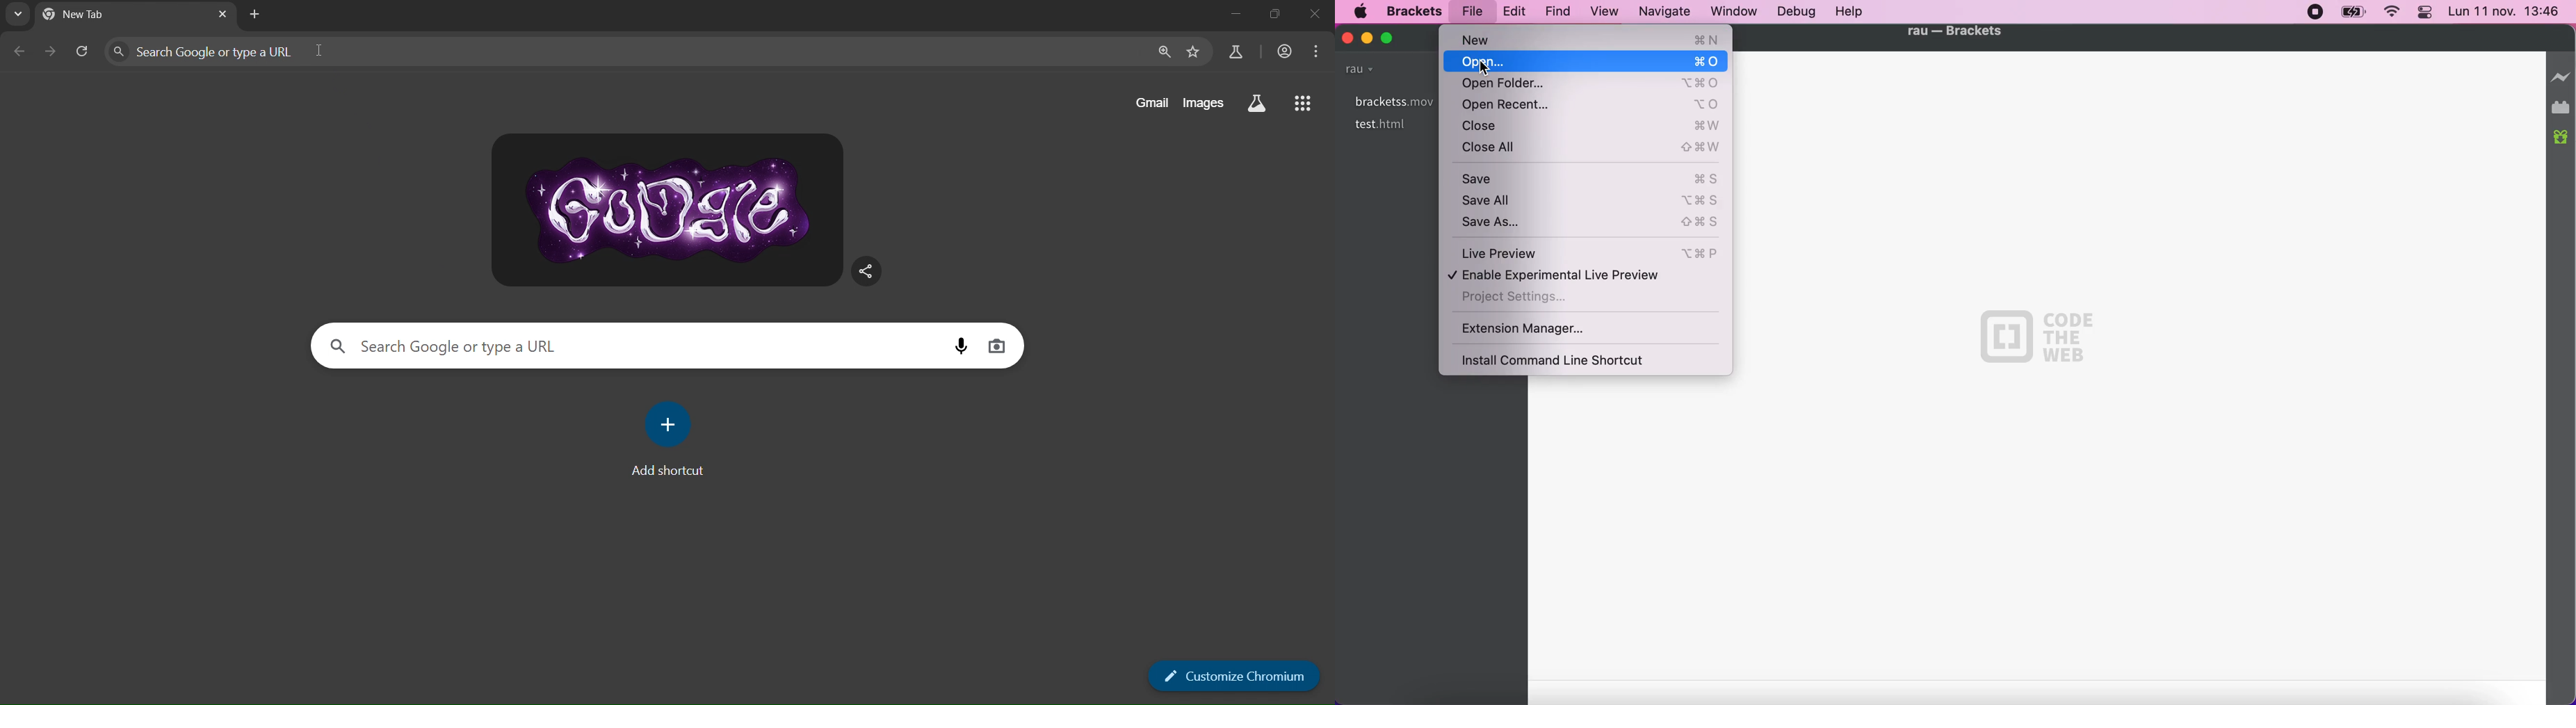 This screenshot has width=2576, height=728. Describe the element at coordinates (106, 15) in the screenshot. I see `current tab` at that location.